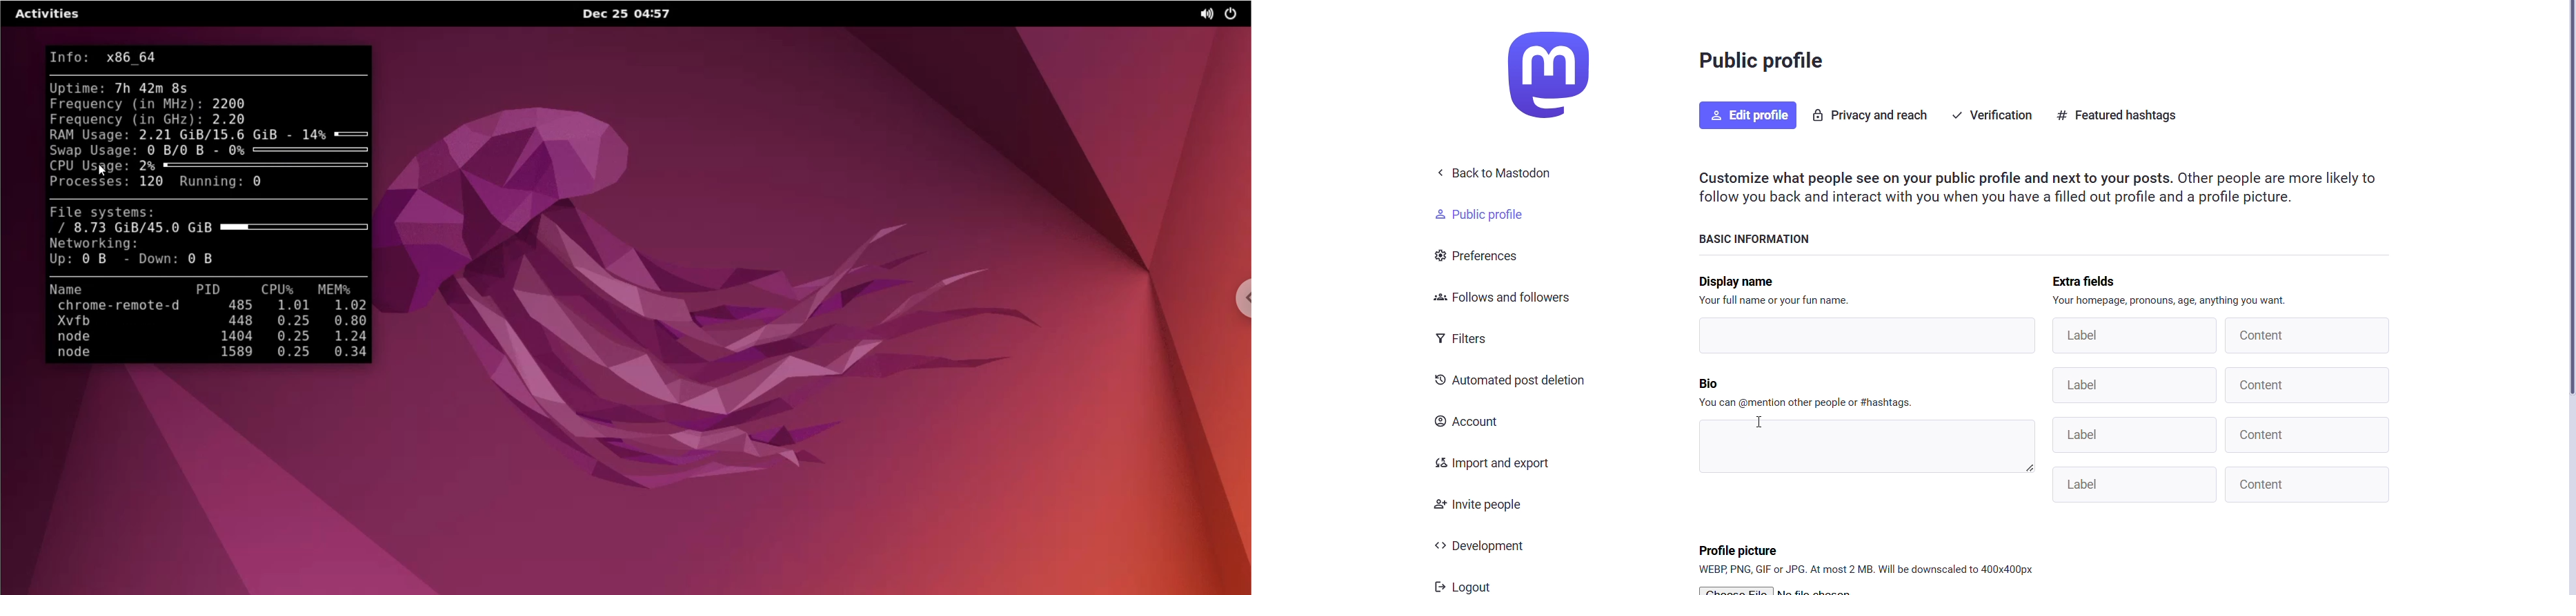  I want to click on Public Profile, so click(1764, 64).